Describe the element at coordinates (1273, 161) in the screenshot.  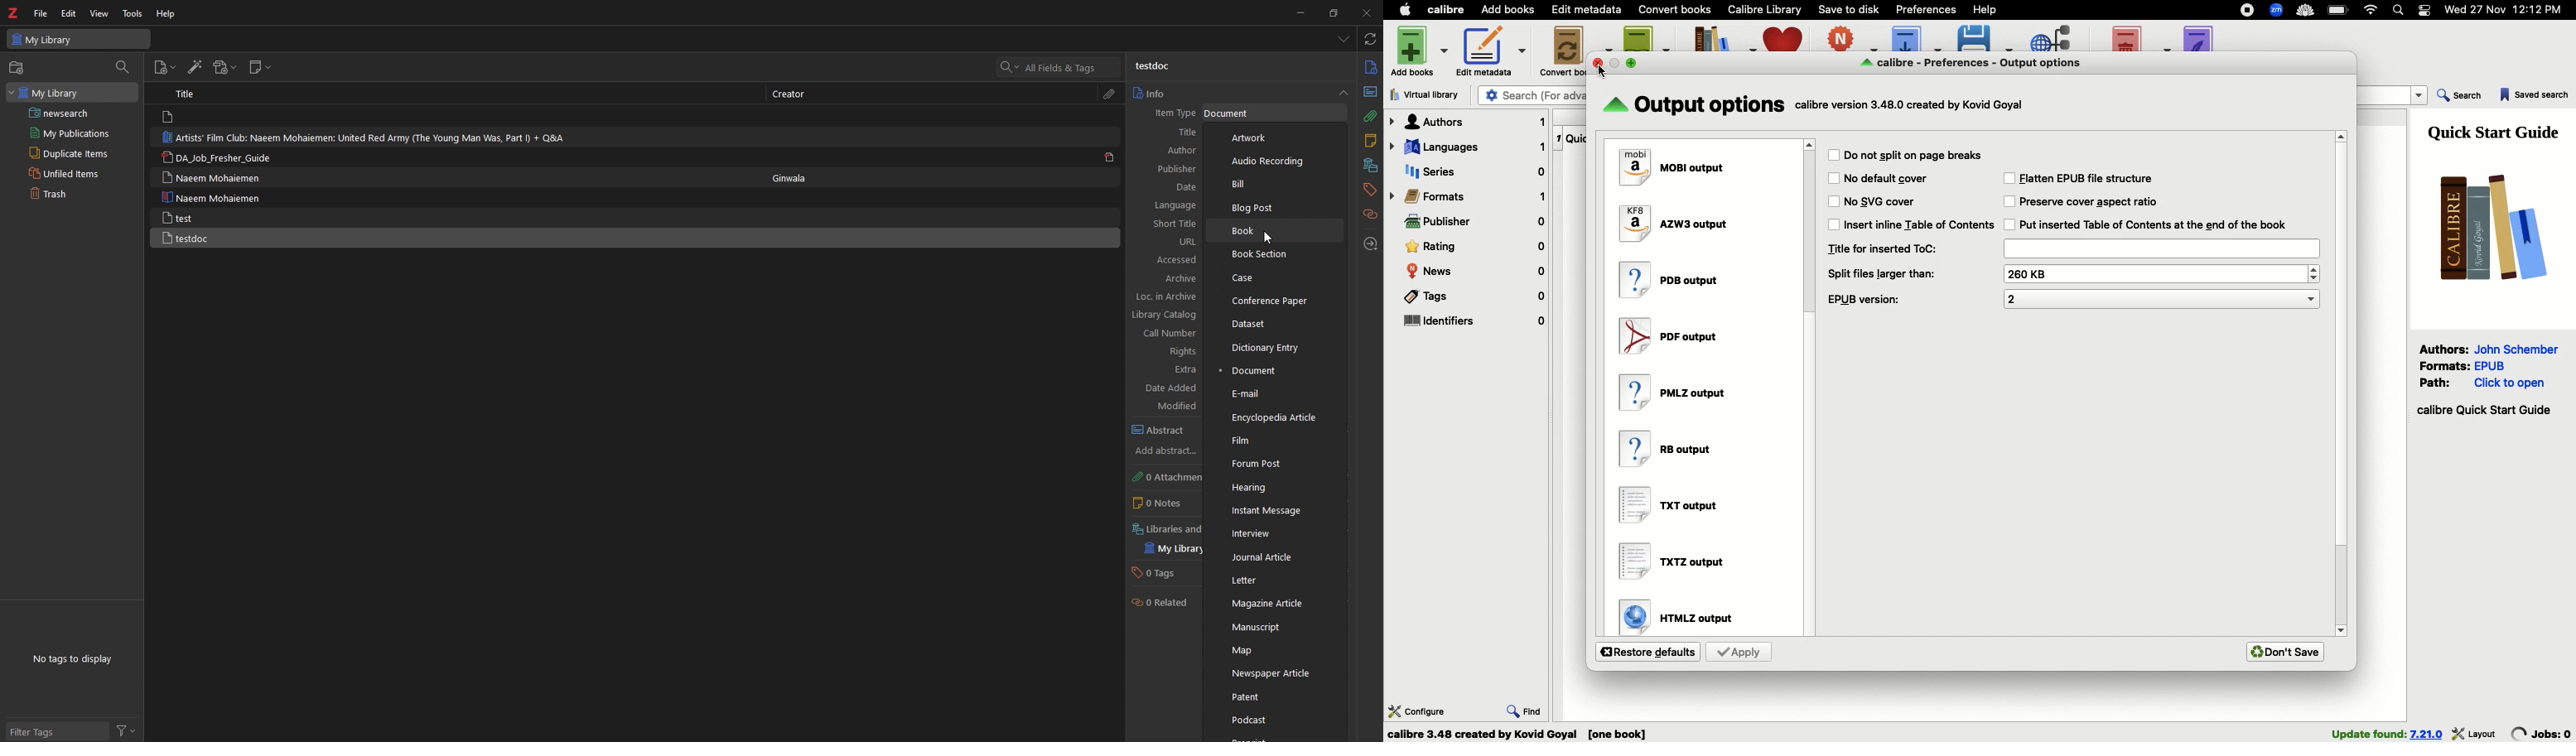
I see `audio recording` at that location.